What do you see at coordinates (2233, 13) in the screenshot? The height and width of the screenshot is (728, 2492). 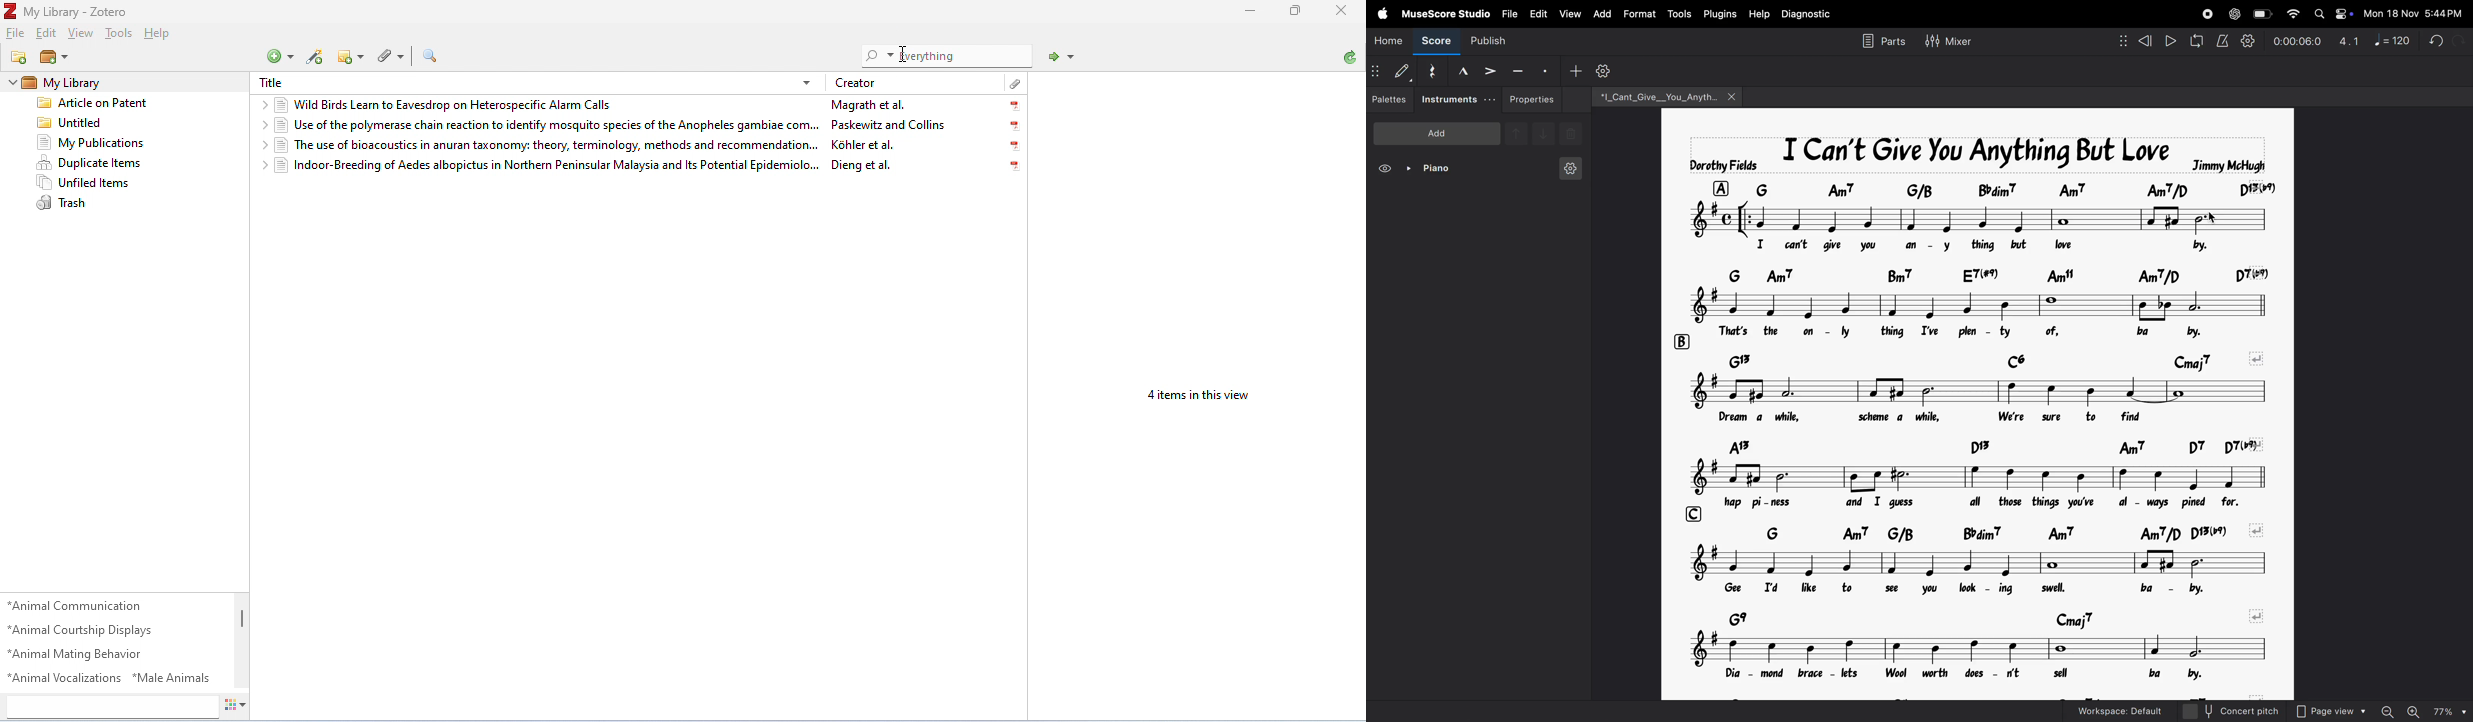 I see `chatgpt` at bounding box center [2233, 13].